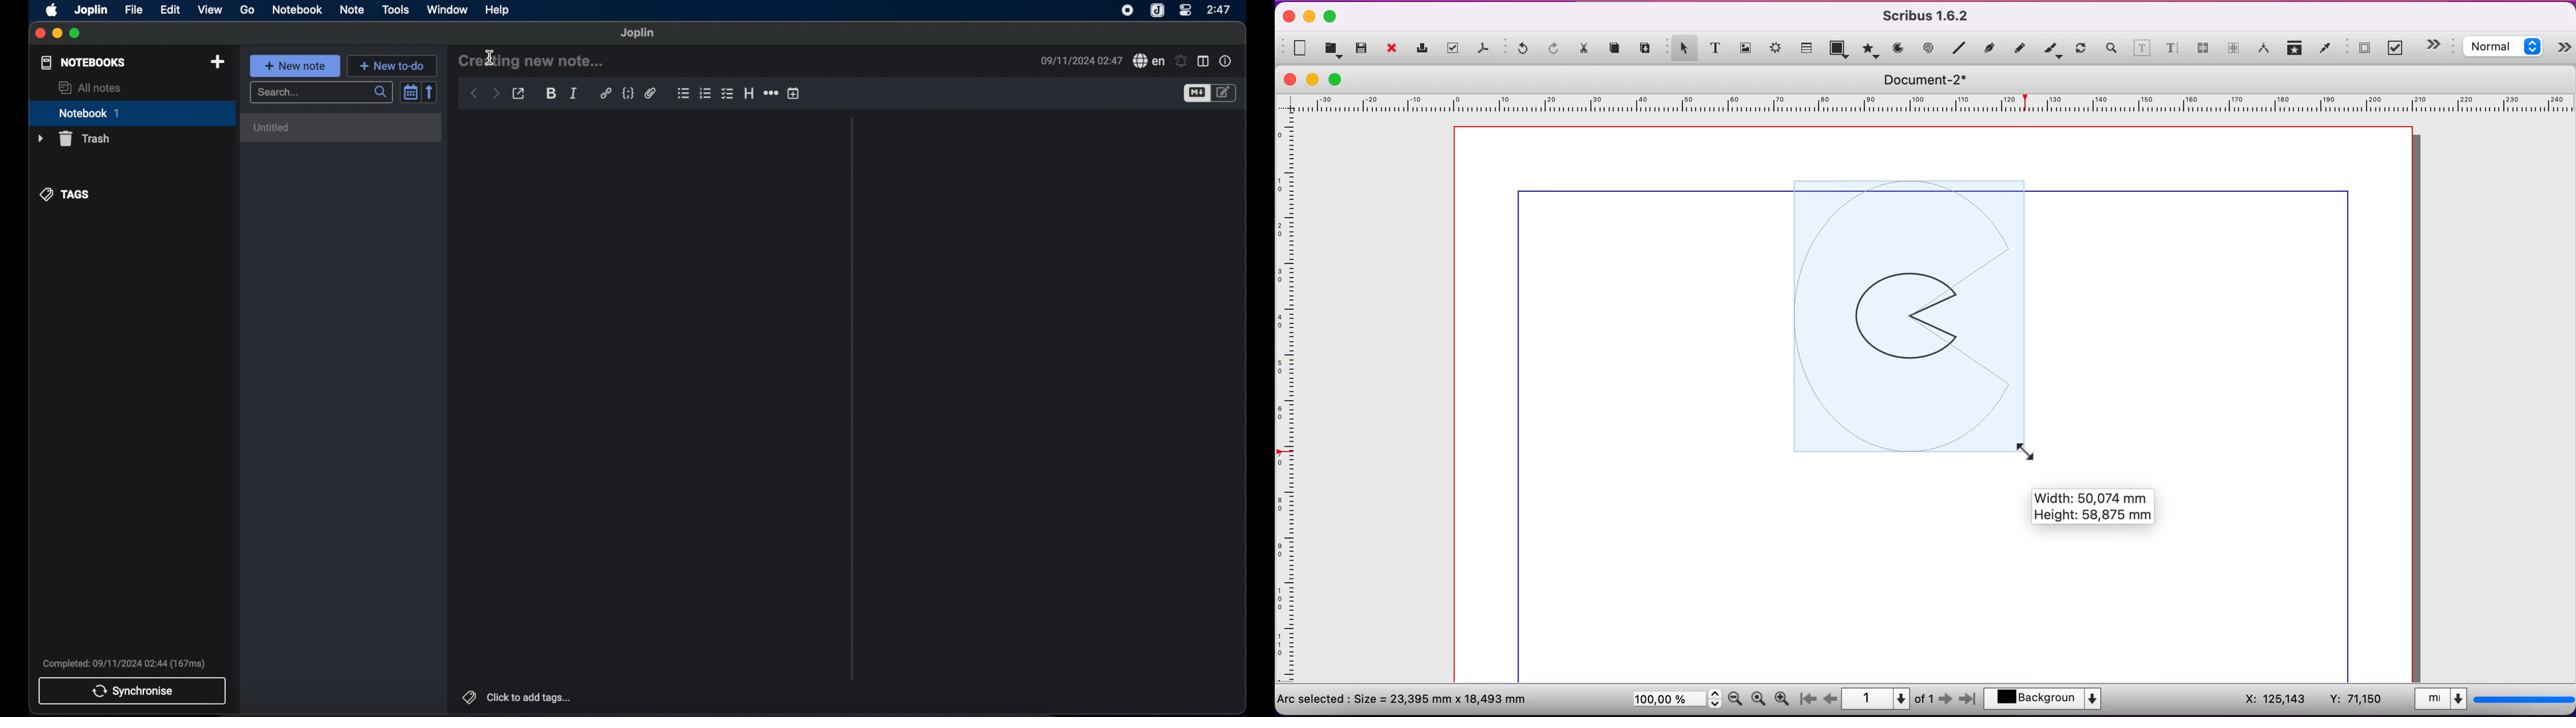 This screenshot has width=2576, height=728. I want to click on zoom in, so click(1785, 696).